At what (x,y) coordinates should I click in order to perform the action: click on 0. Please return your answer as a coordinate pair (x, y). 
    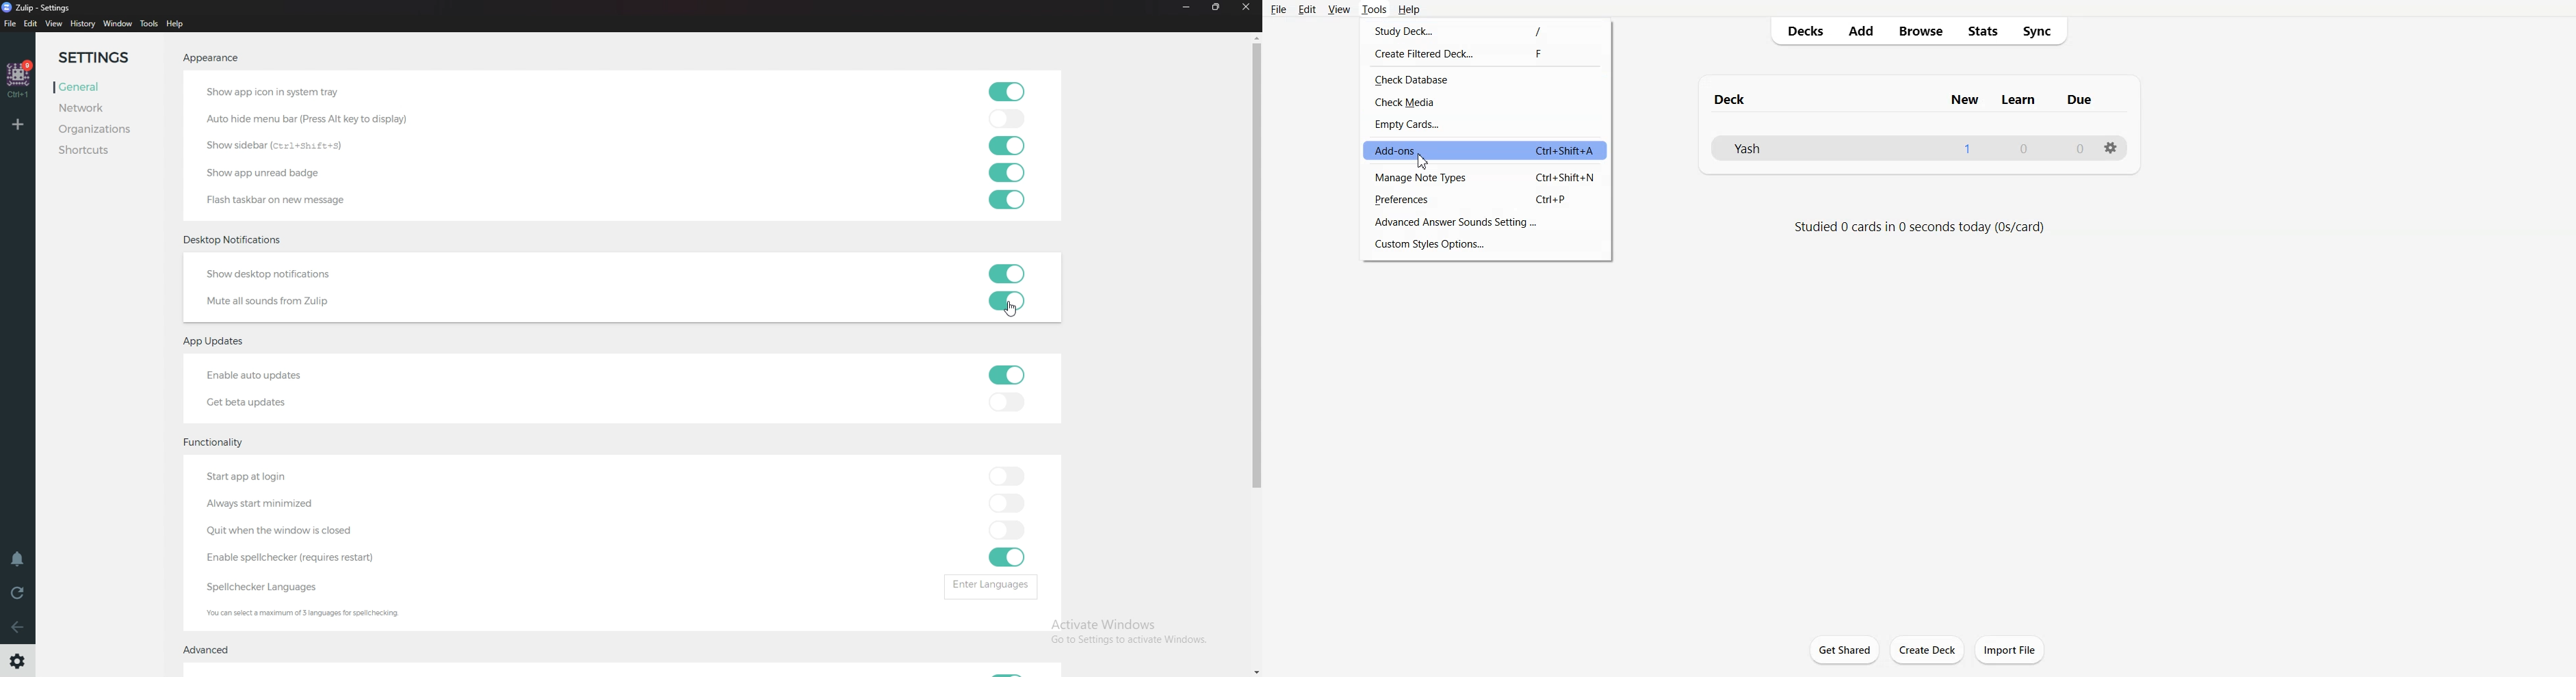
    Looking at the image, I should click on (2024, 148).